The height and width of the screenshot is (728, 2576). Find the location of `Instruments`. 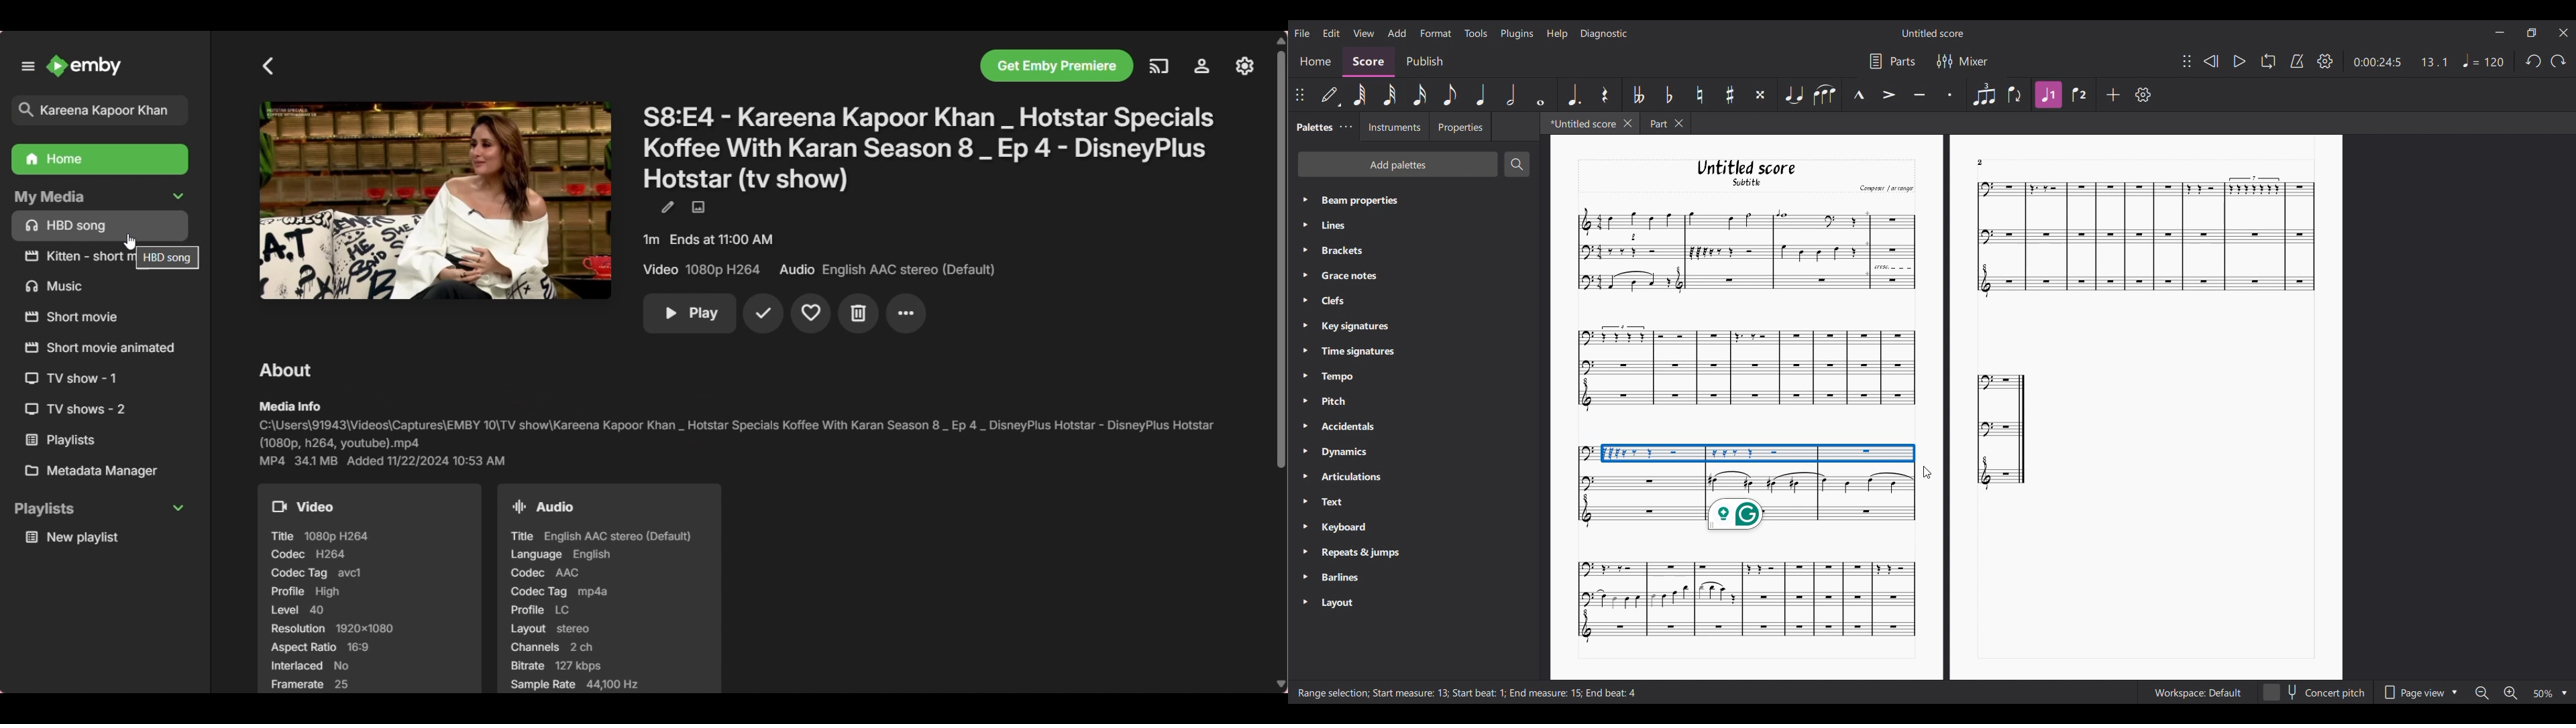

Instruments is located at coordinates (1391, 127).